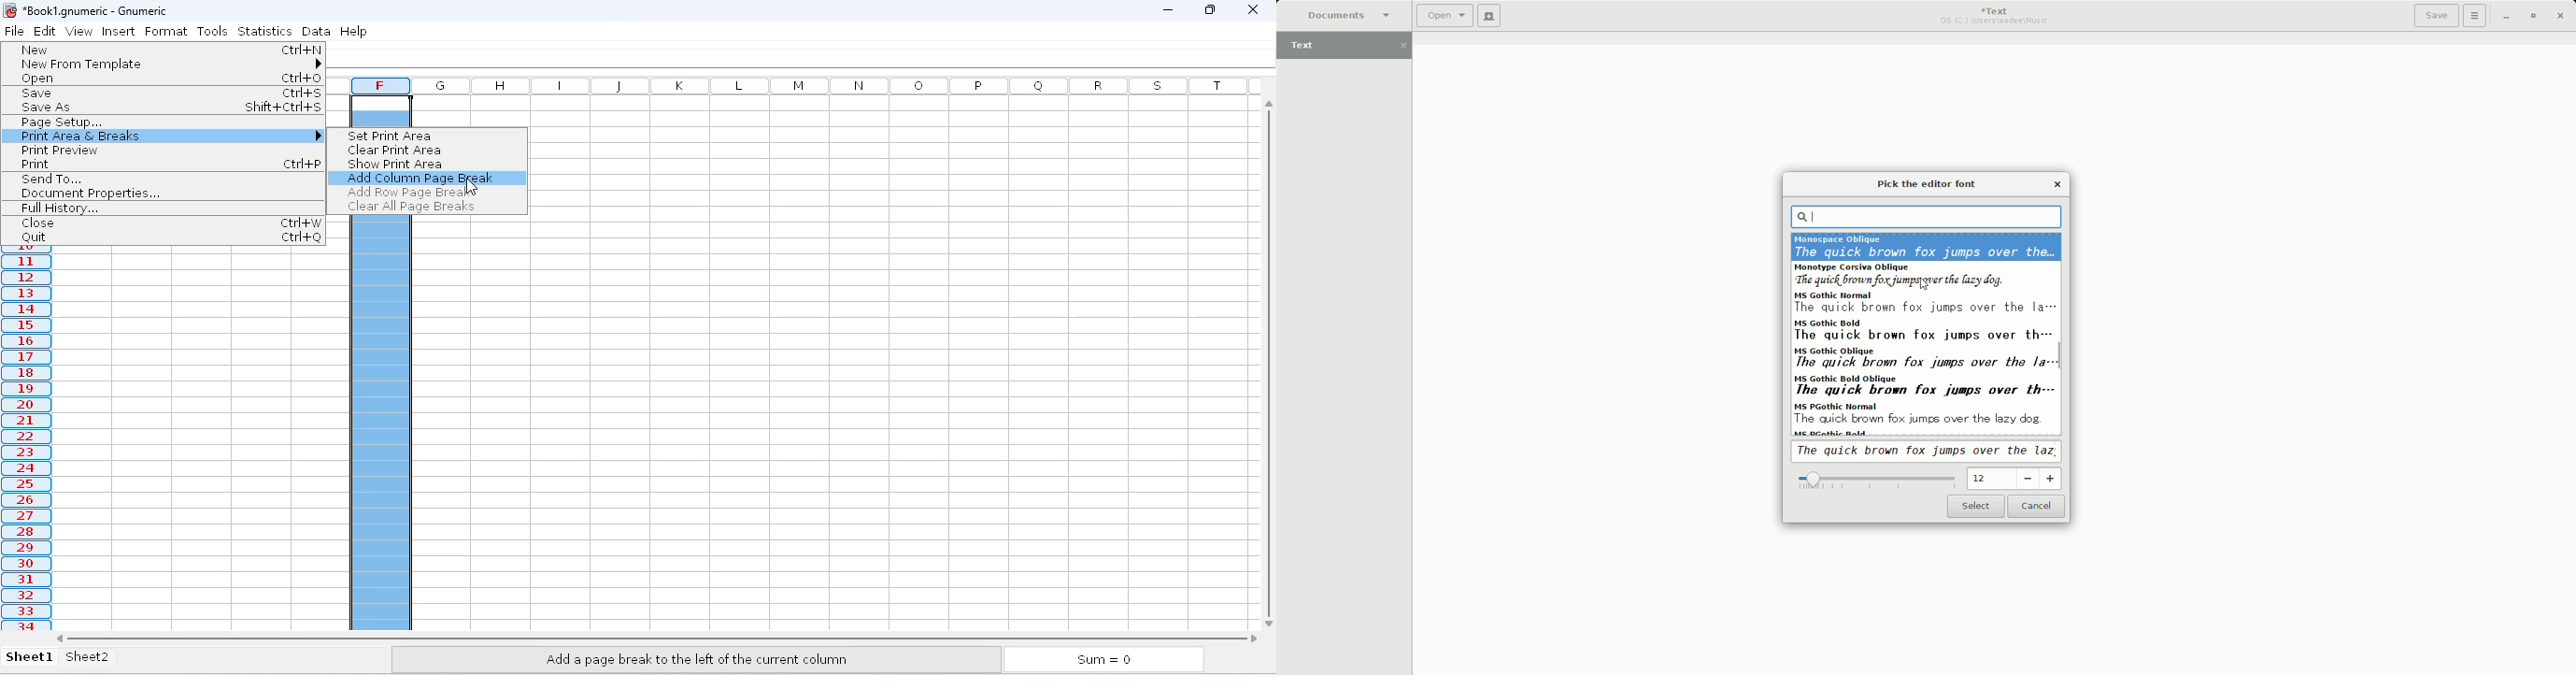  Describe the element at coordinates (212, 30) in the screenshot. I see `tools` at that location.